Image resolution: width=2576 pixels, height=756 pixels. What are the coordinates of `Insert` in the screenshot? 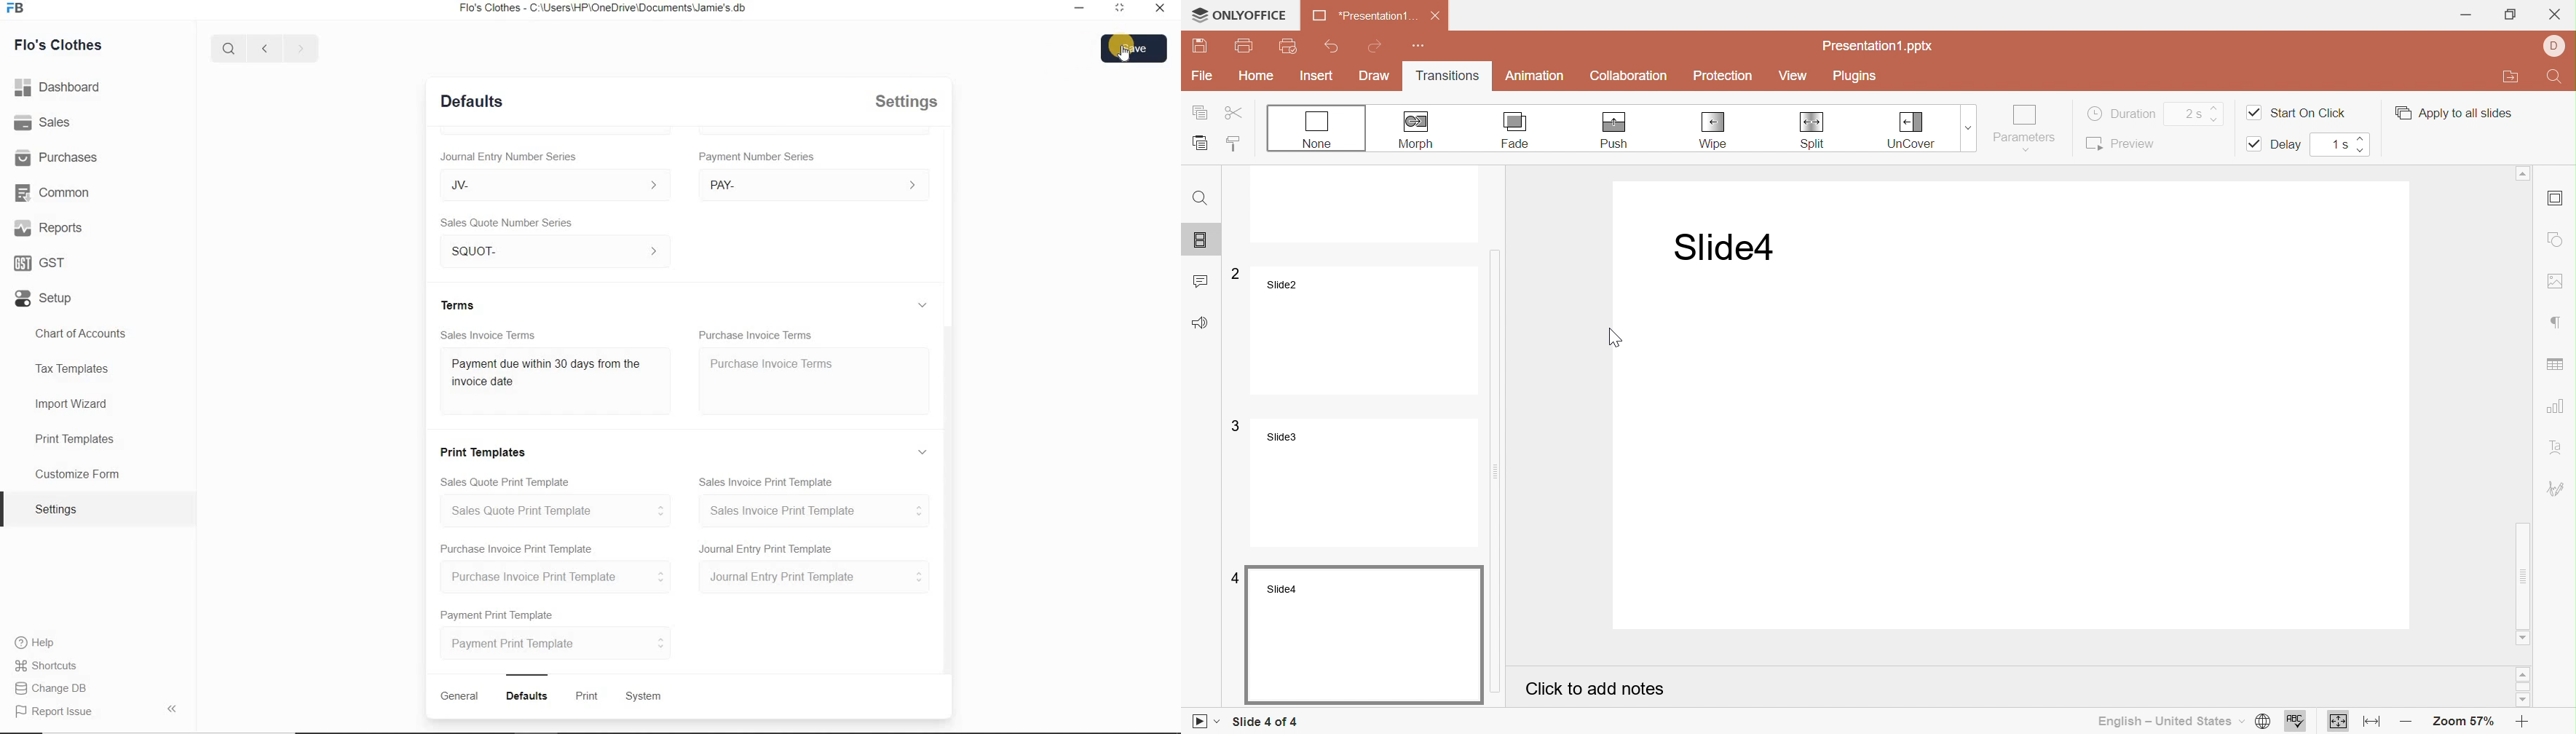 It's located at (1317, 76).